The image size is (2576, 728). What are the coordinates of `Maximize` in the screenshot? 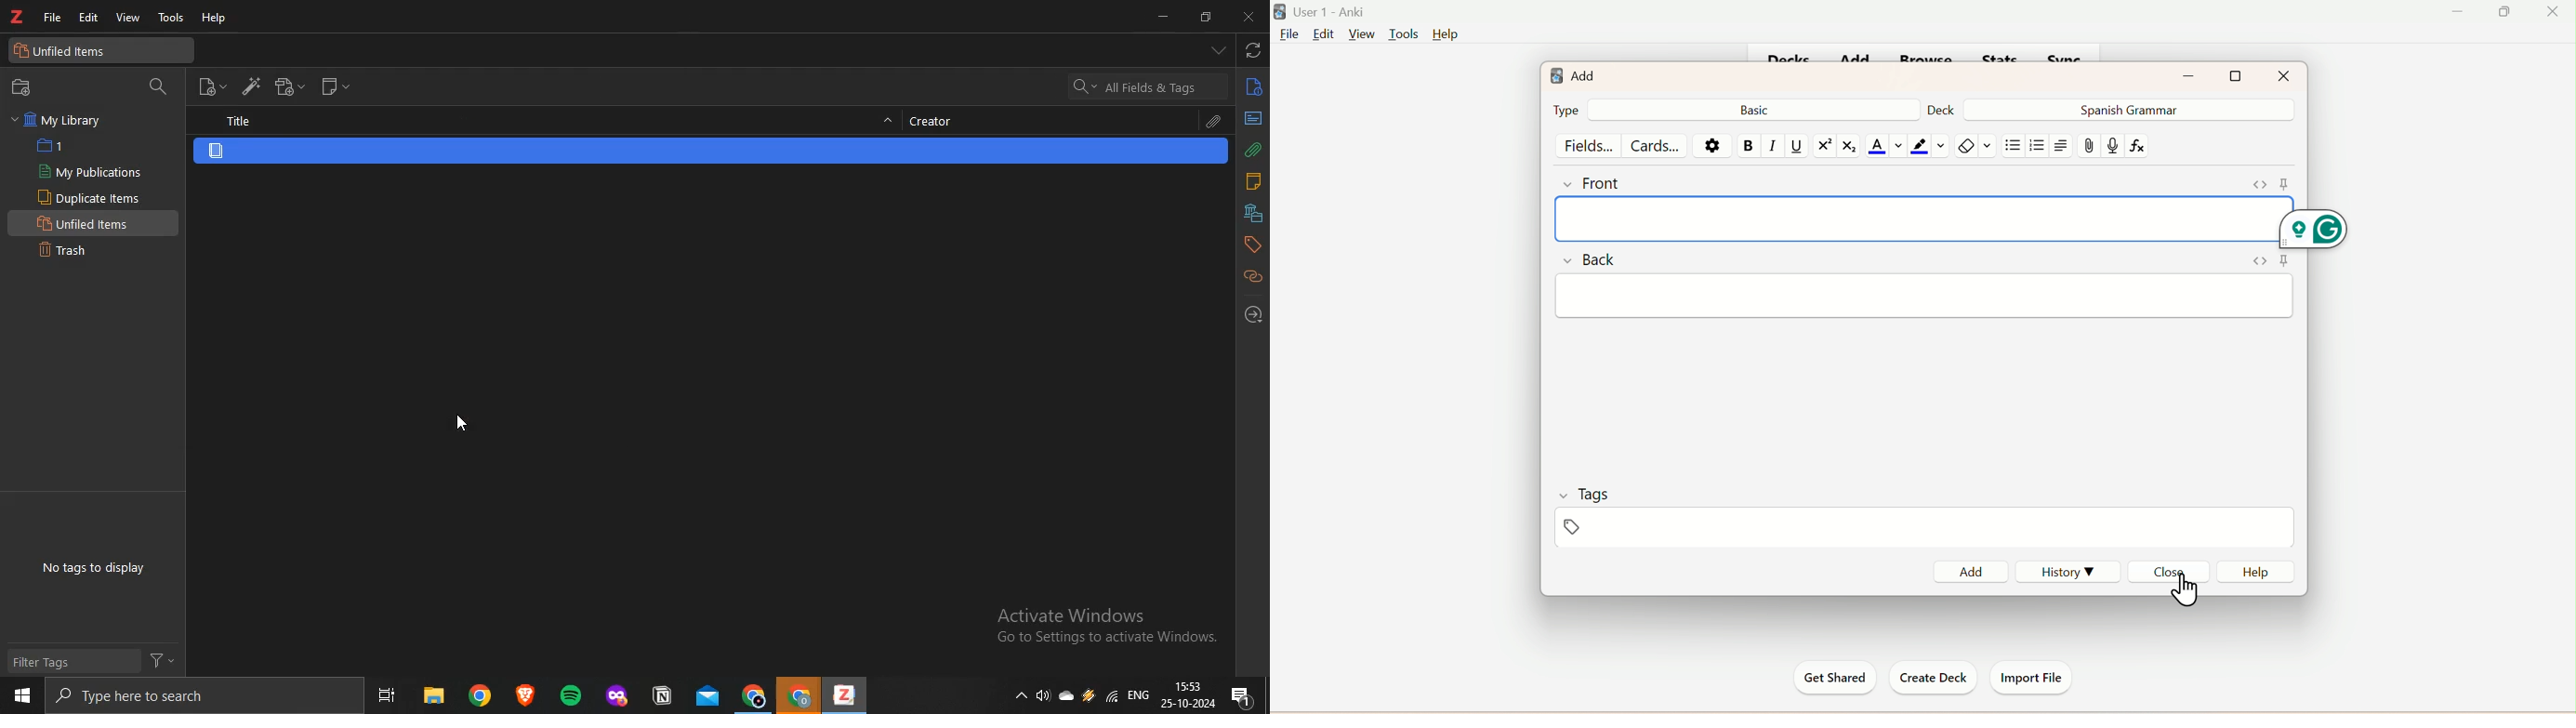 It's located at (2237, 76).